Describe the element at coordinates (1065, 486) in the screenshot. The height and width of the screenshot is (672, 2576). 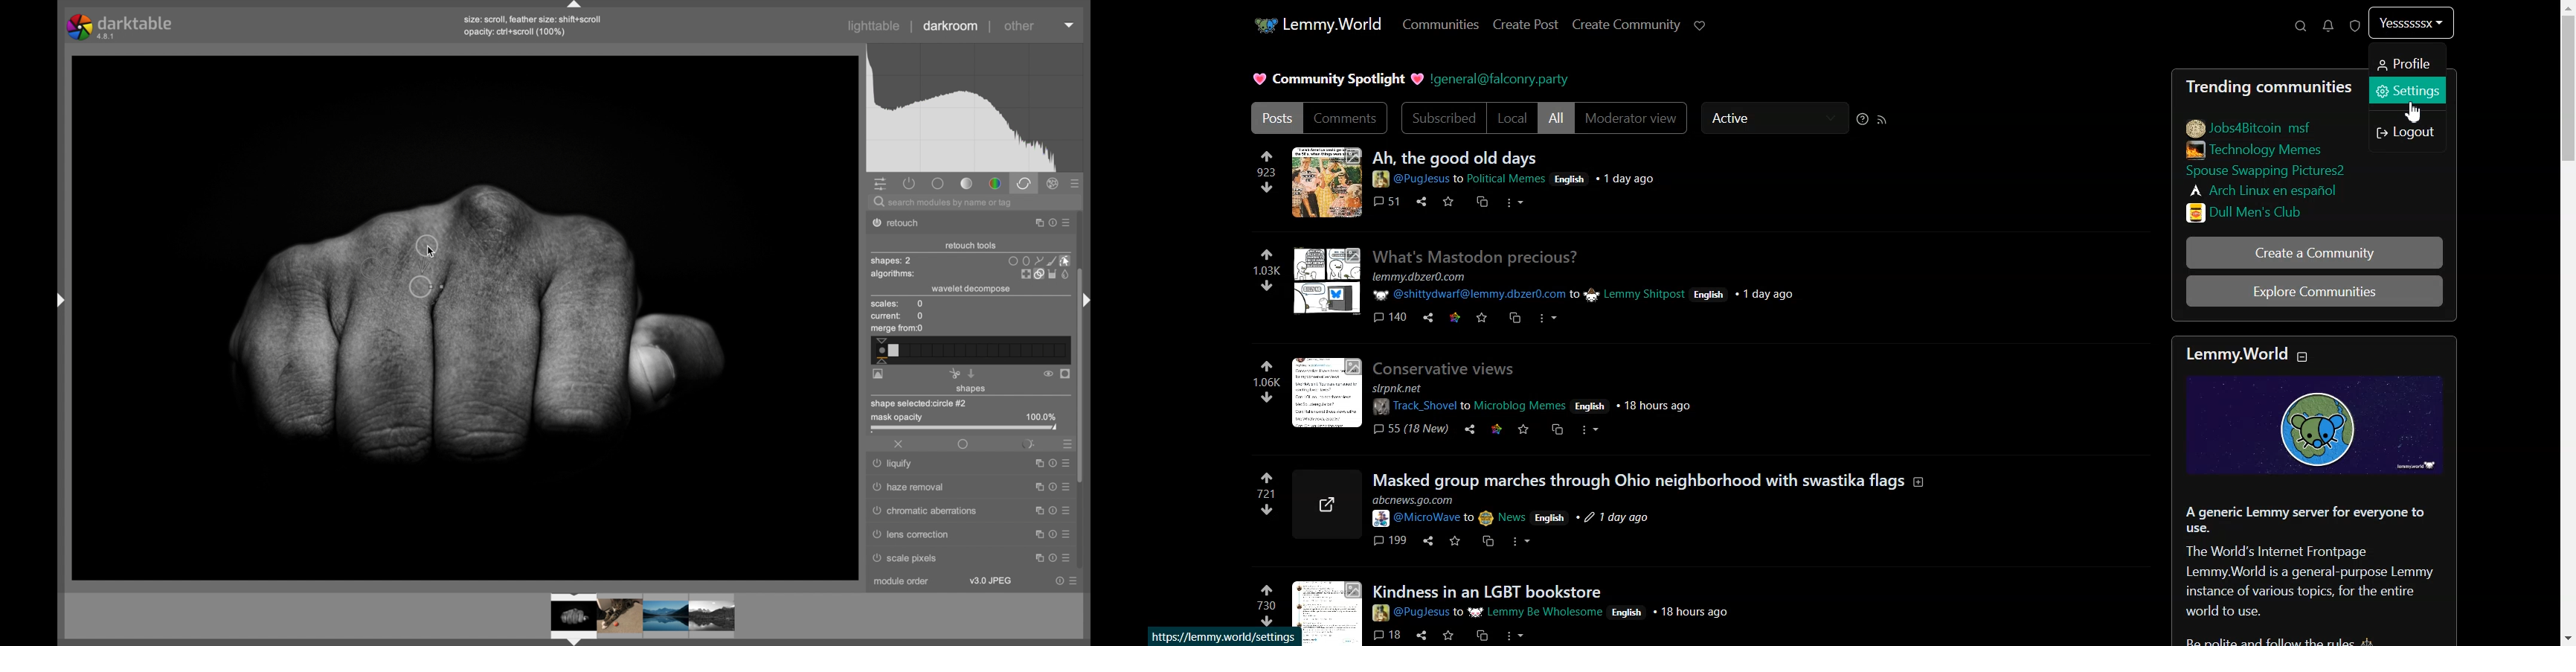
I see `more options` at that location.